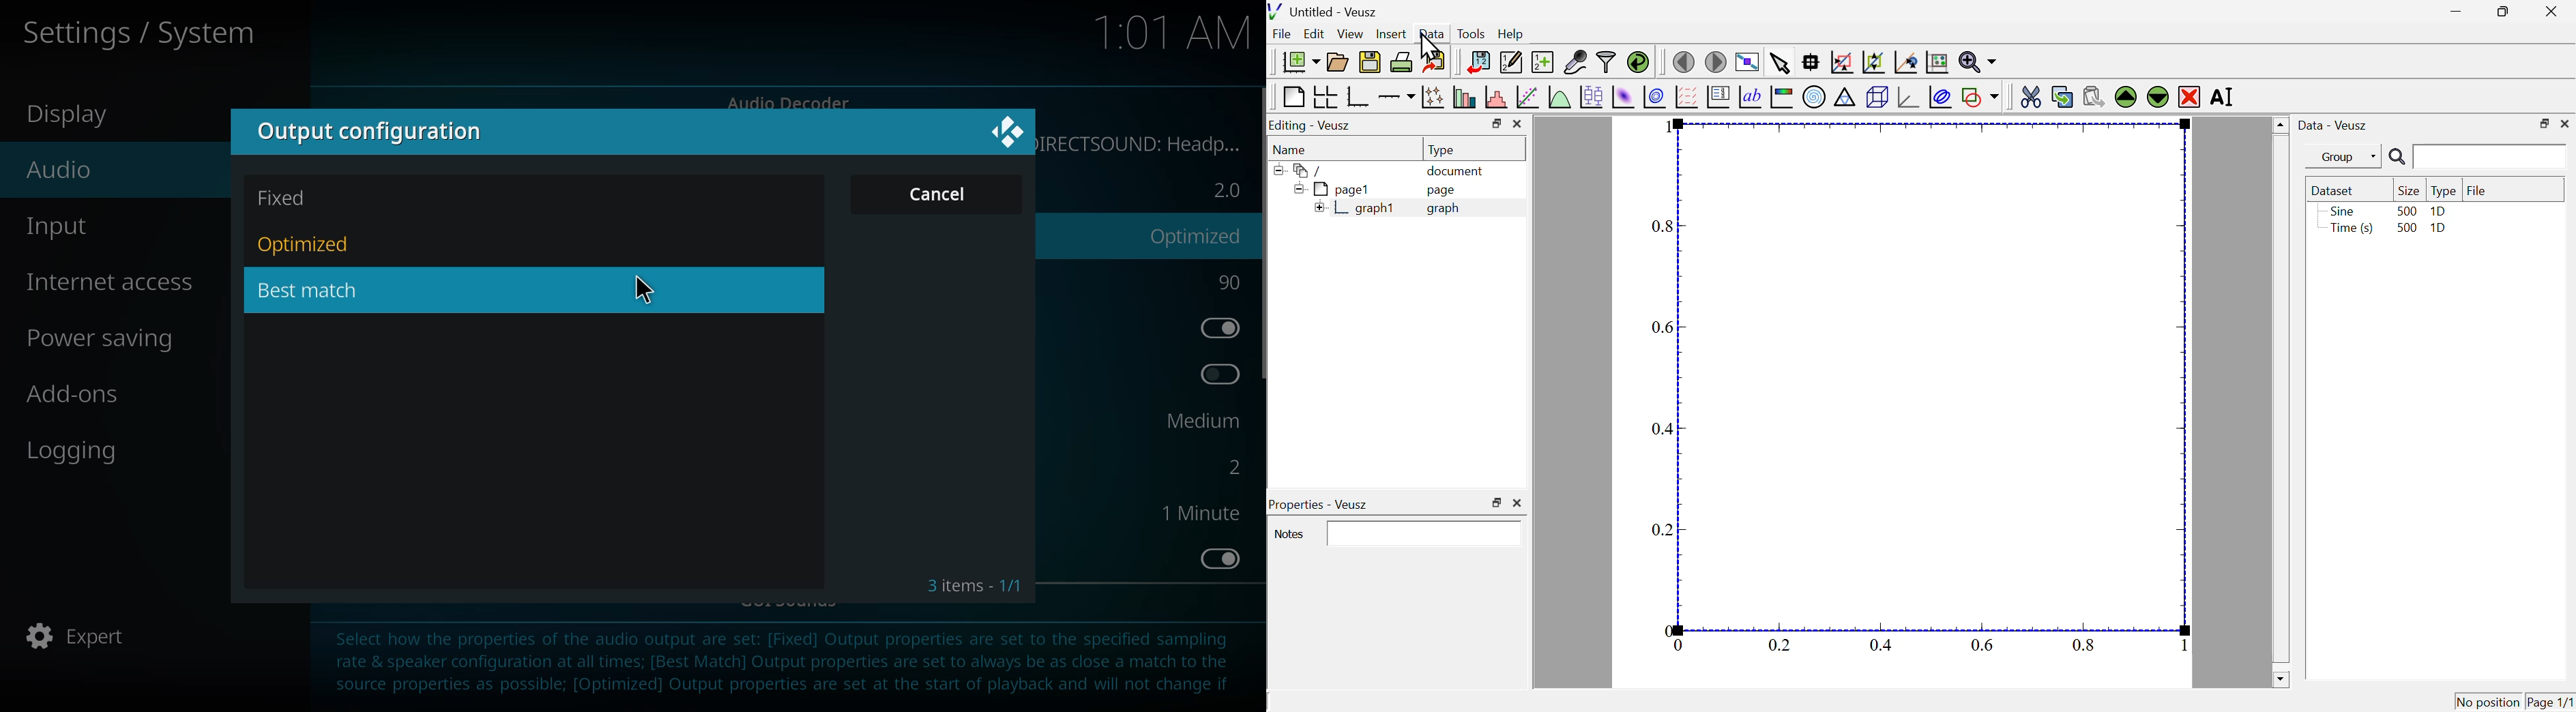 The image size is (2576, 728). I want to click on 2, so click(1227, 465).